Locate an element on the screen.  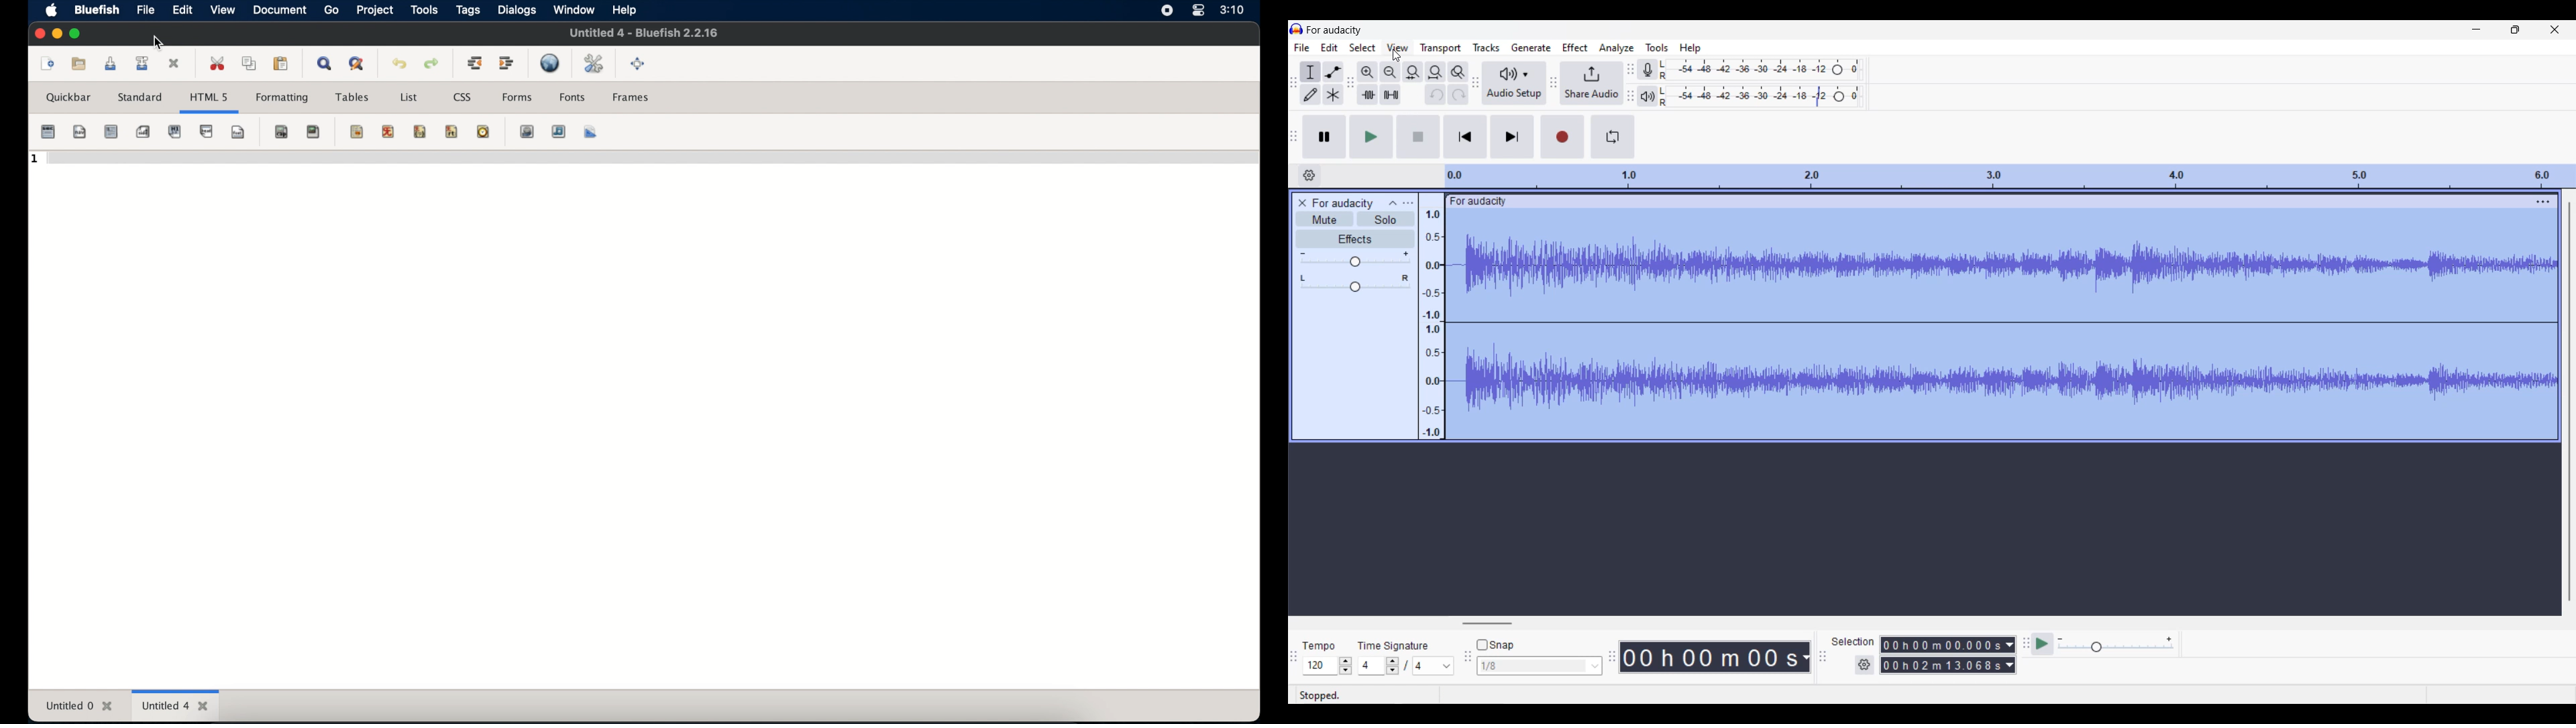
Analyze menu is located at coordinates (1617, 49).